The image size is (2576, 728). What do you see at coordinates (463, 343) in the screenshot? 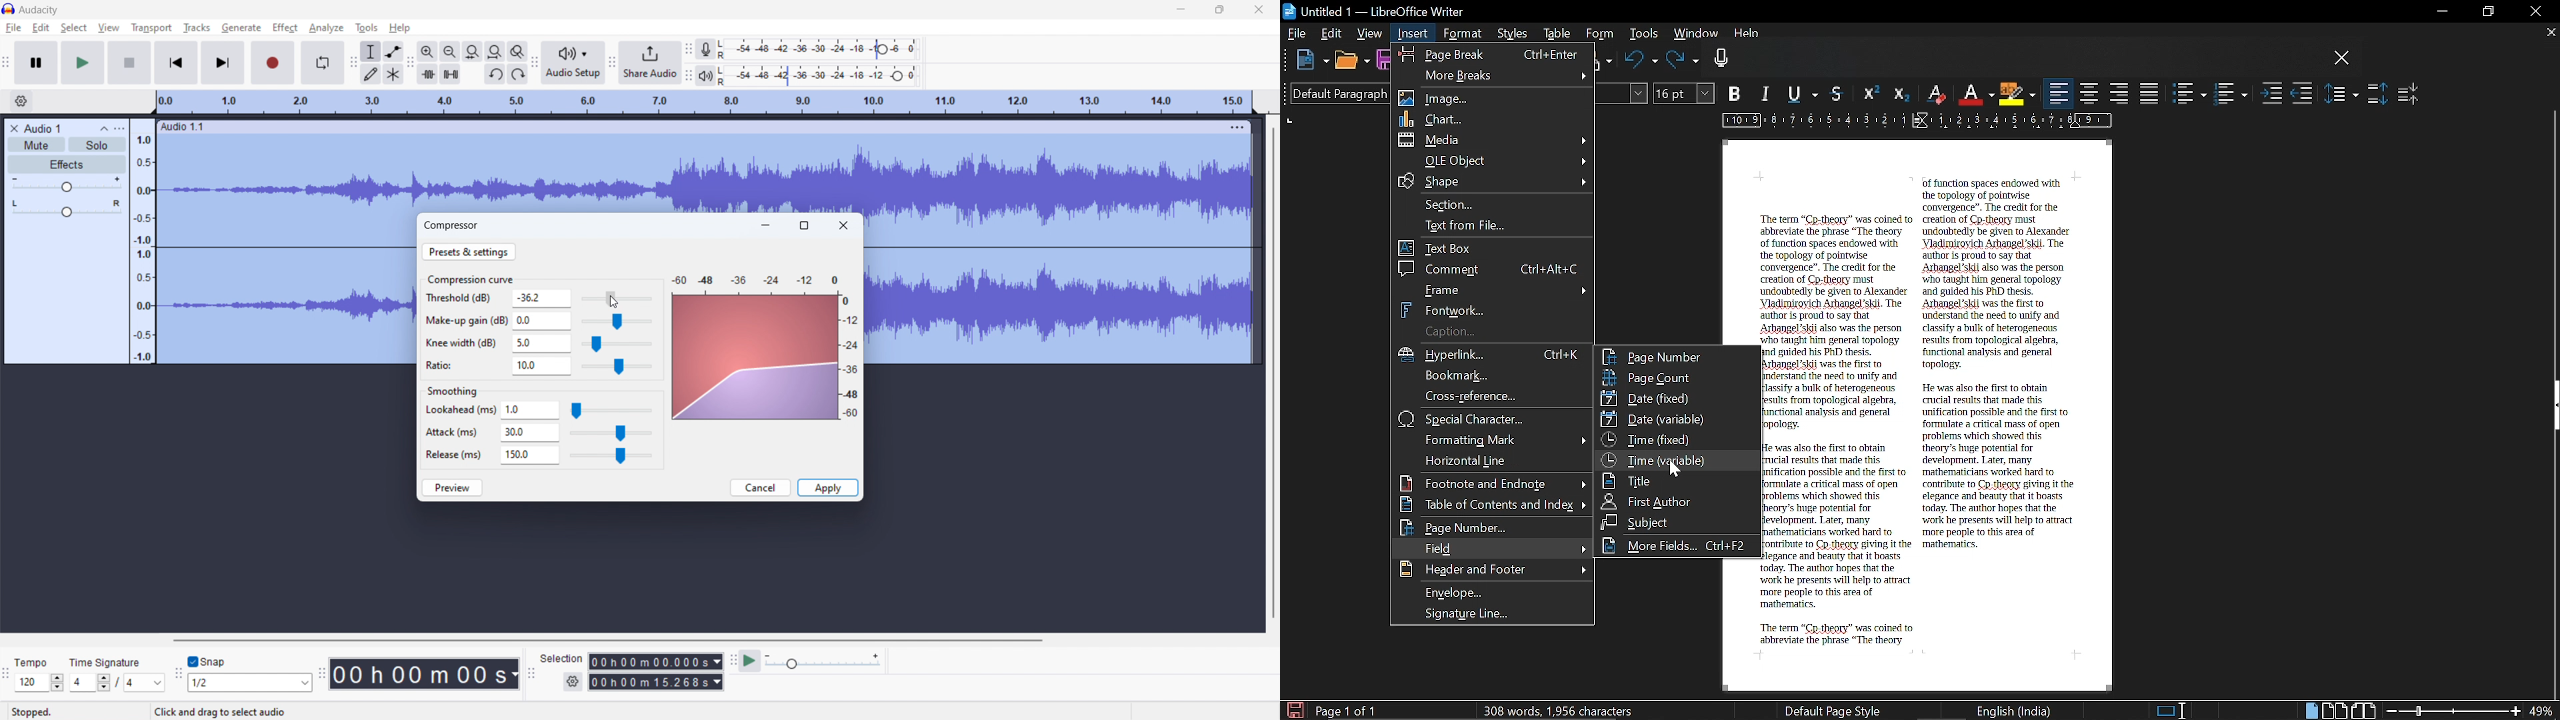
I see ` Knee width (dB)` at bounding box center [463, 343].